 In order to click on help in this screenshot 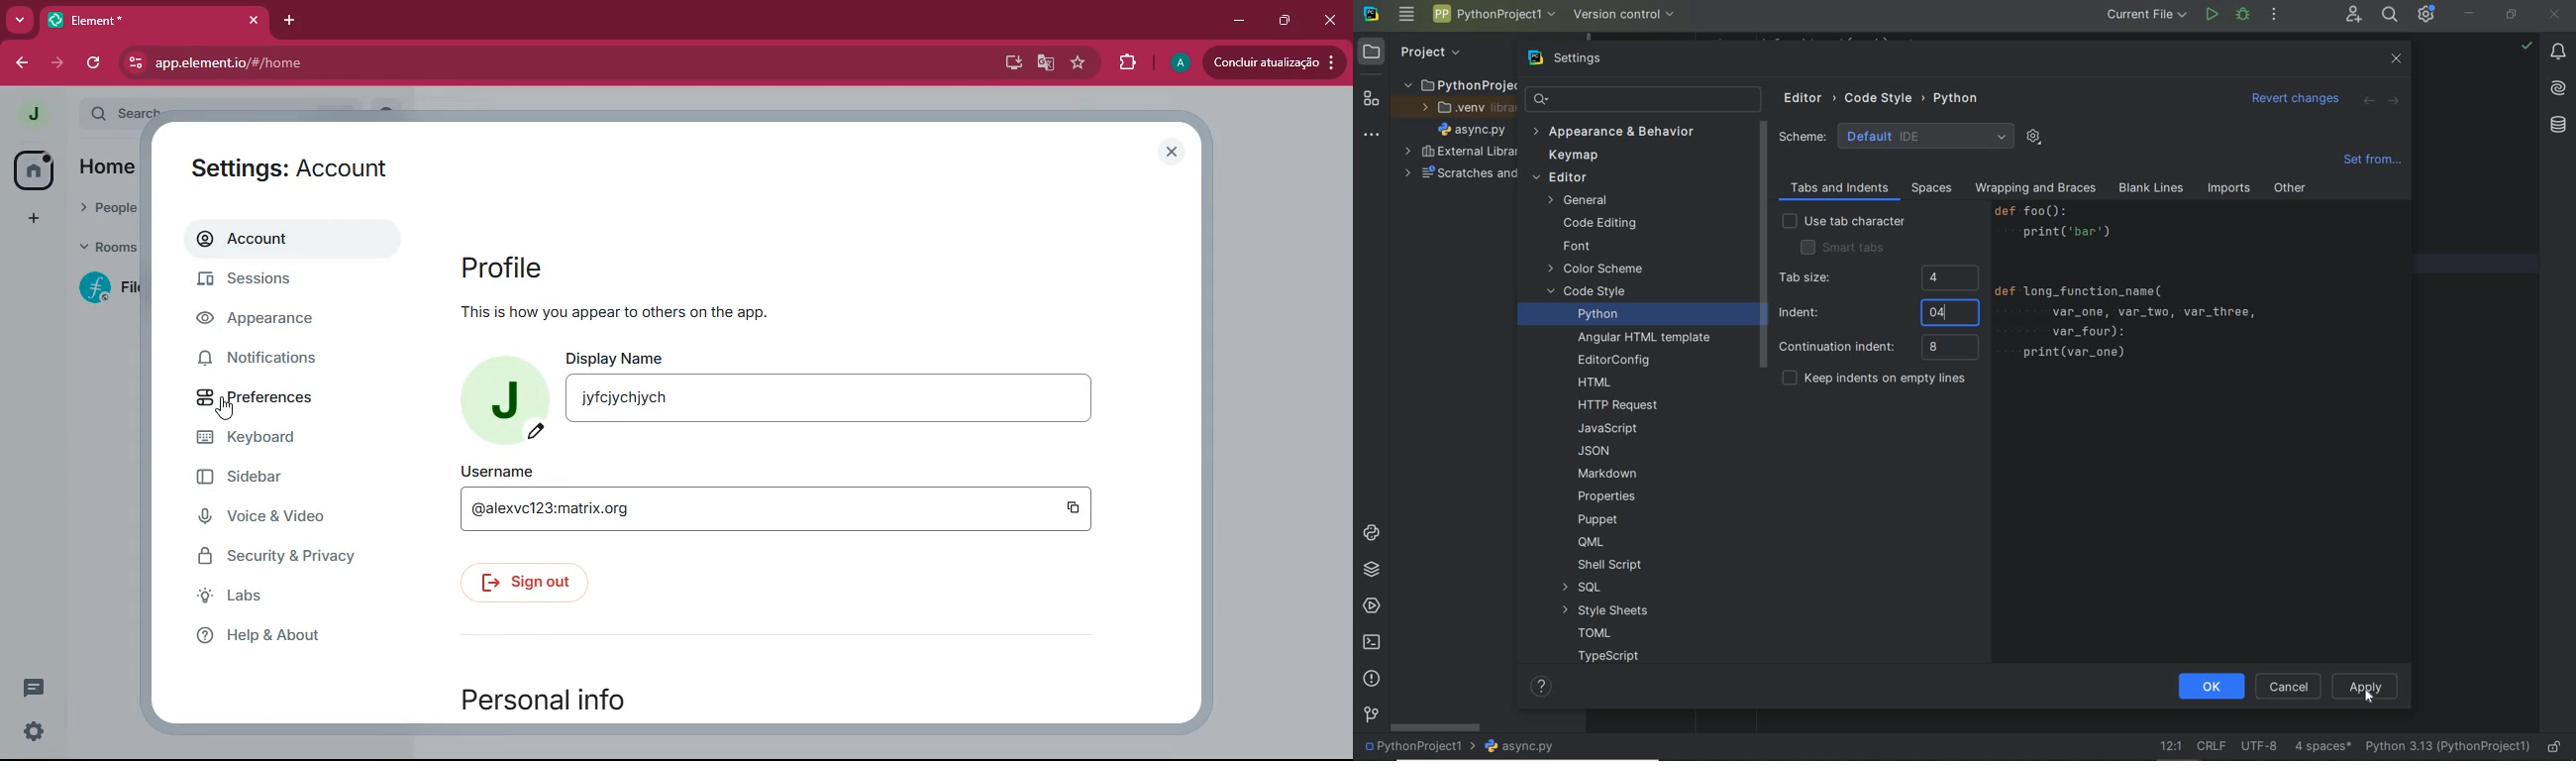, I will do `click(286, 641)`.